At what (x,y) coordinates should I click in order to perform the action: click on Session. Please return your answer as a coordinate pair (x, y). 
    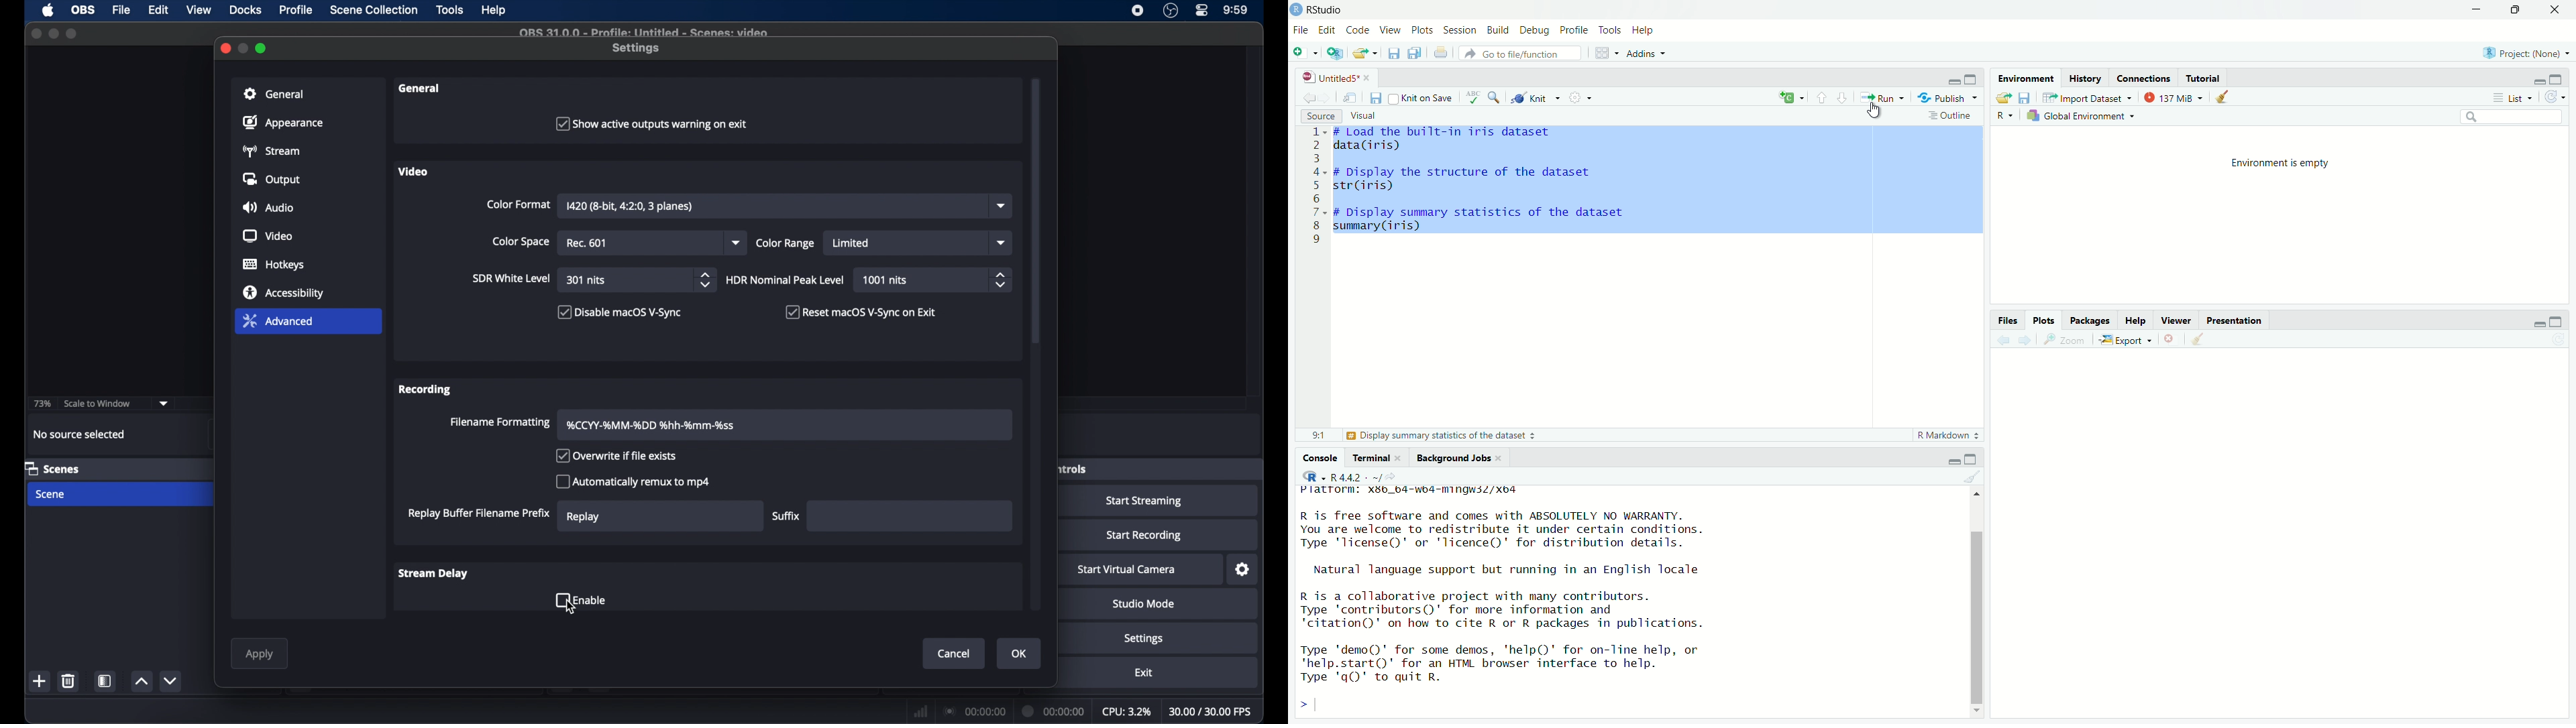
    Looking at the image, I should click on (1460, 29).